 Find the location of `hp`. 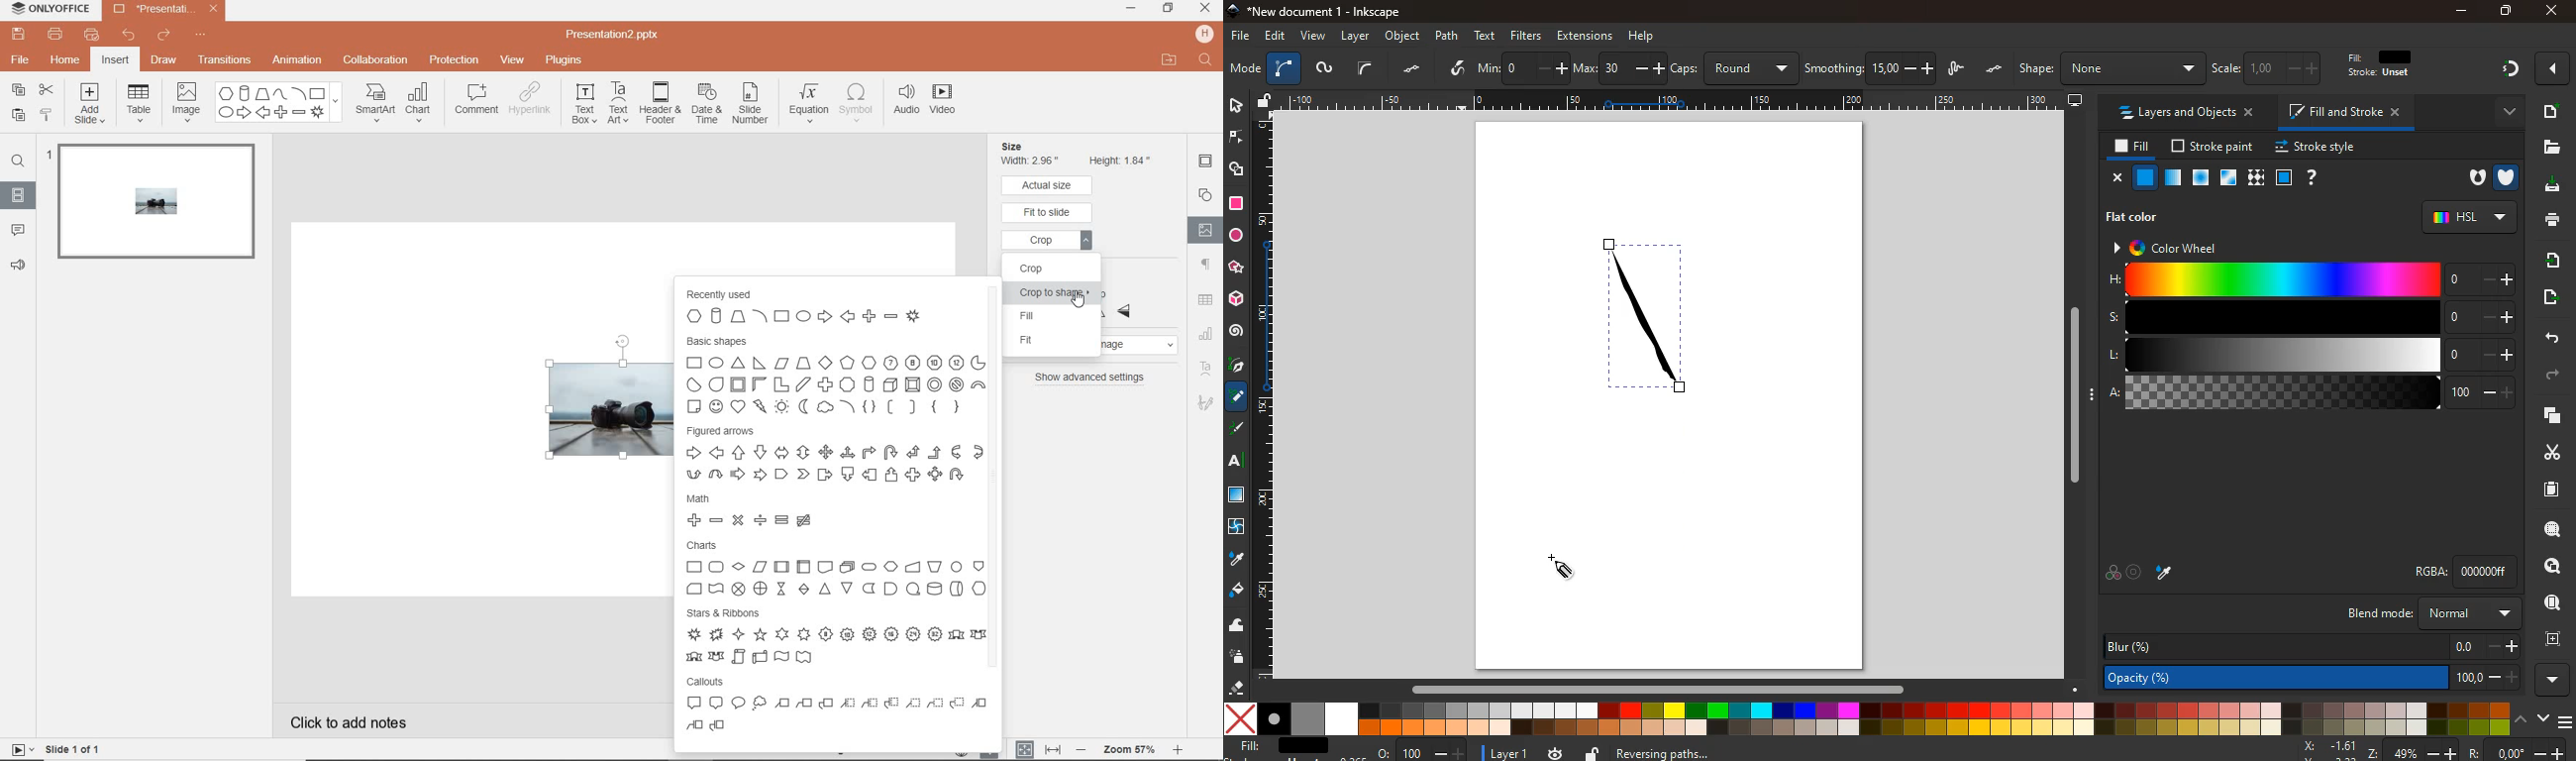

hp is located at coordinates (1205, 33).